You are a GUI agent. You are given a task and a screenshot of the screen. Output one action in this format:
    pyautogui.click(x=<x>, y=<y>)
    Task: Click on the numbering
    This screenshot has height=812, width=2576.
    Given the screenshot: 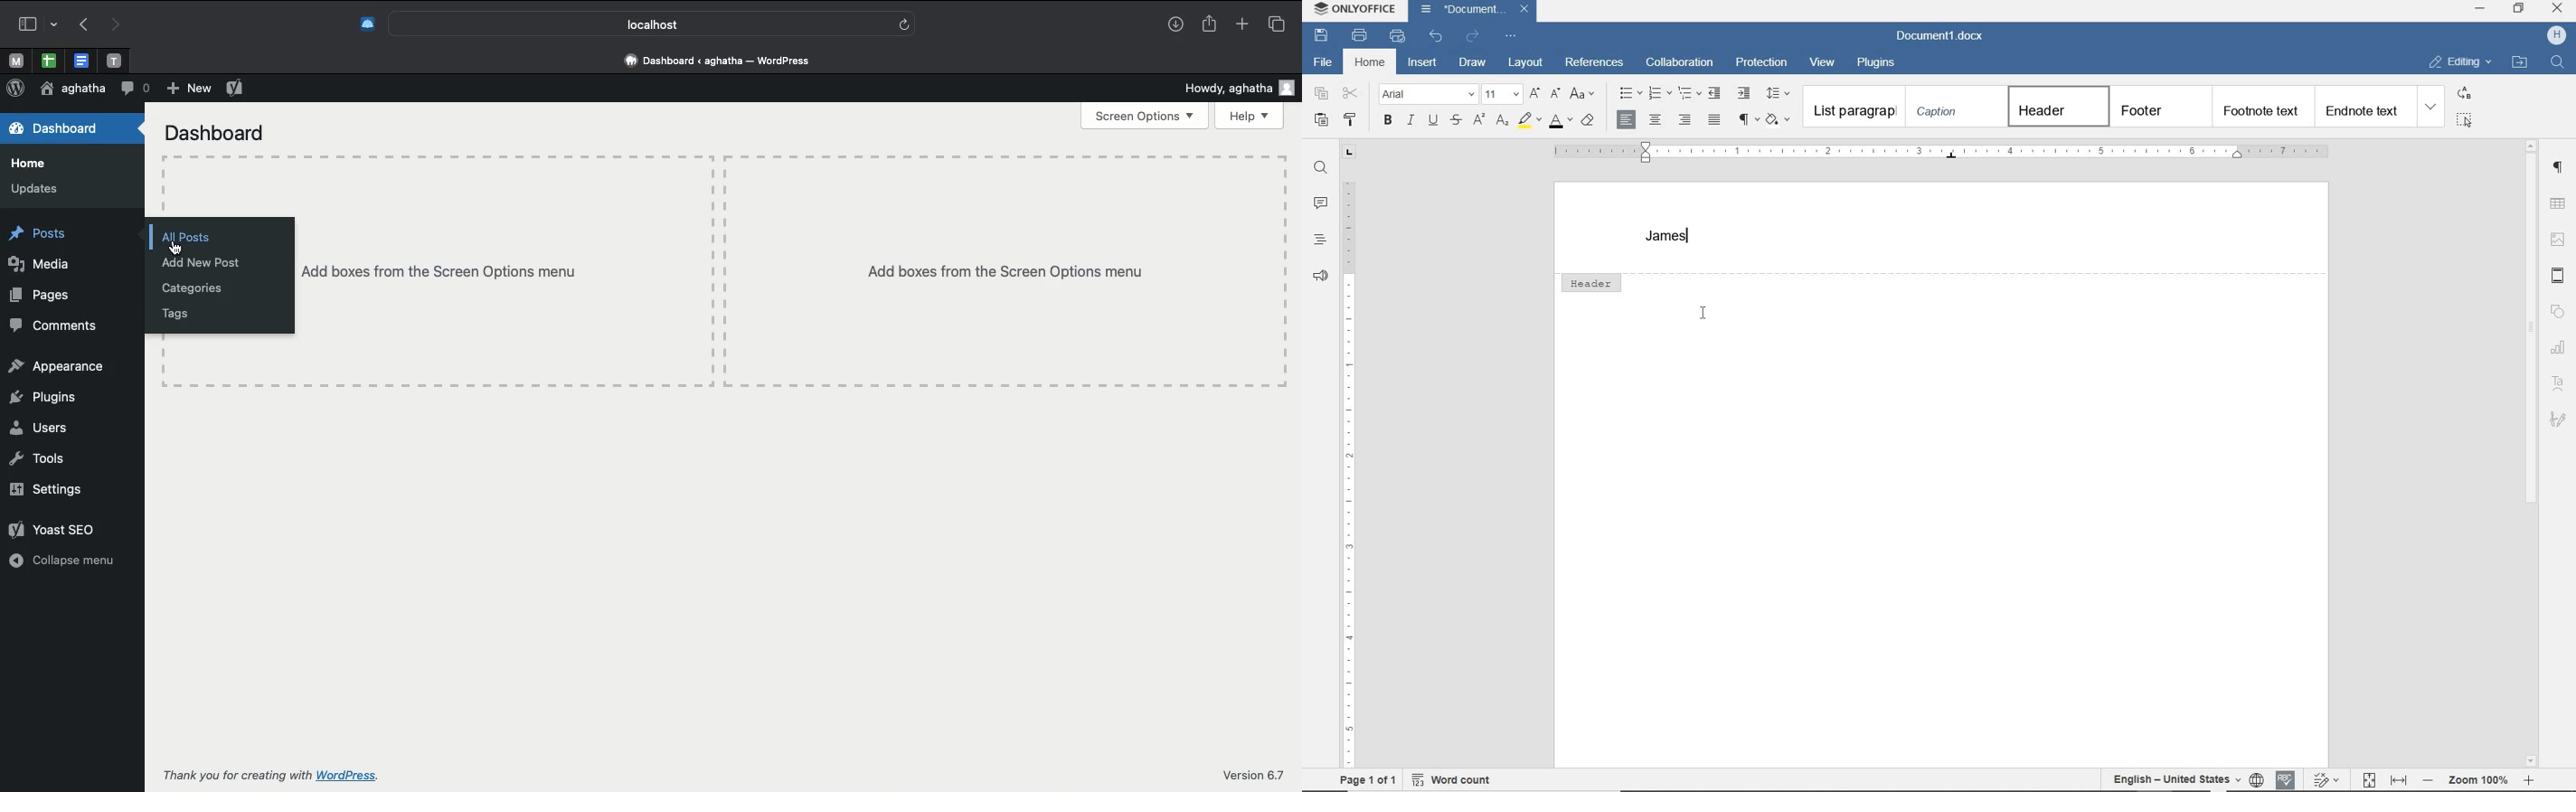 What is the action you would take?
    pyautogui.click(x=1659, y=94)
    